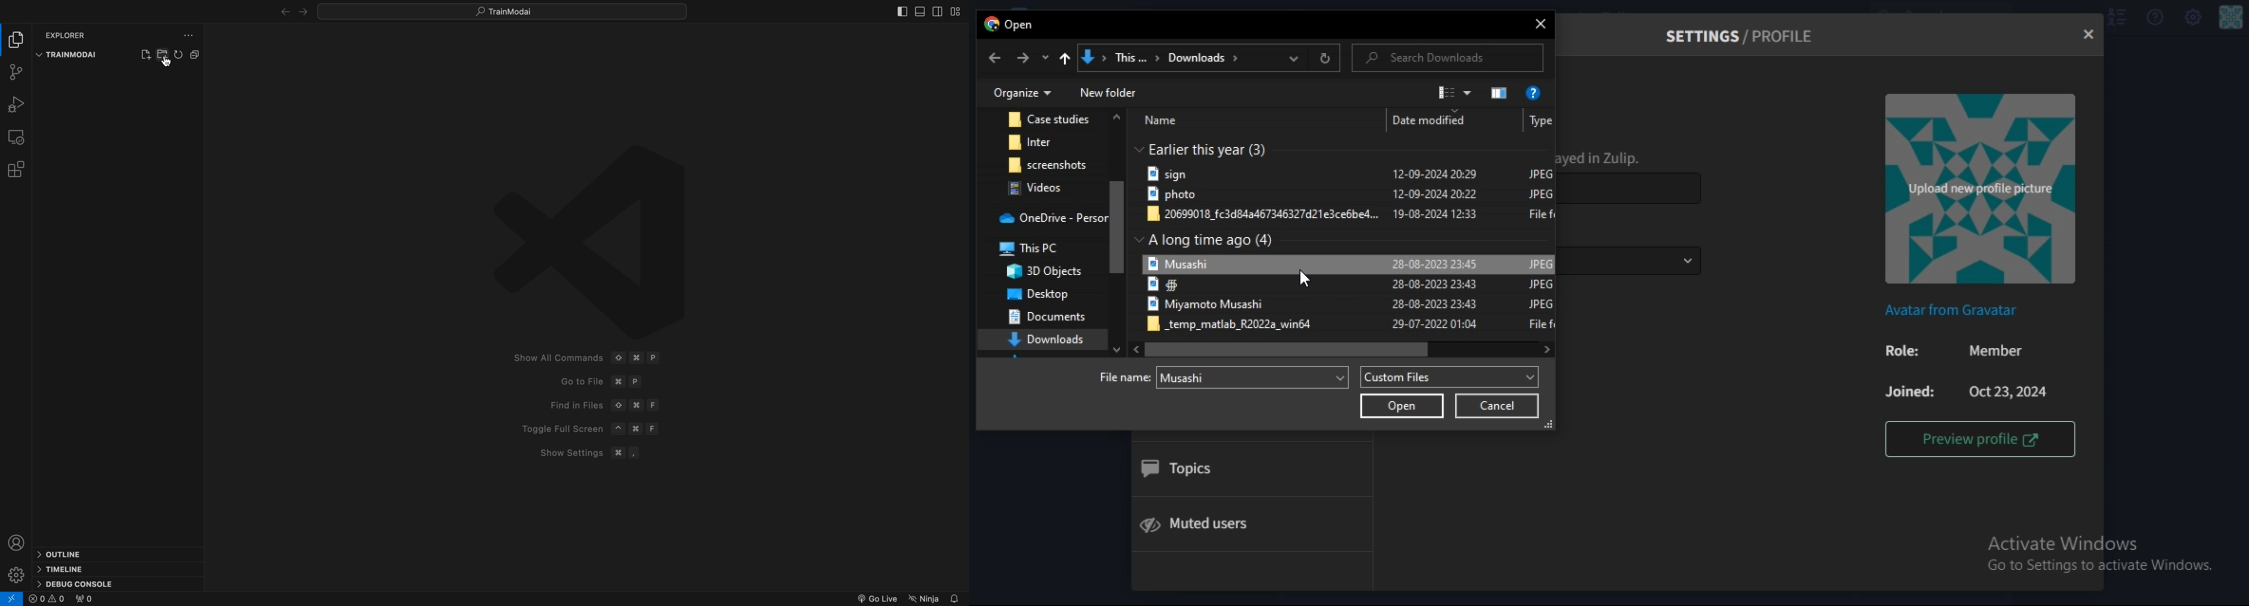 The width and height of the screenshot is (2268, 616). Describe the element at coordinates (1210, 148) in the screenshot. I see `text` at that location.